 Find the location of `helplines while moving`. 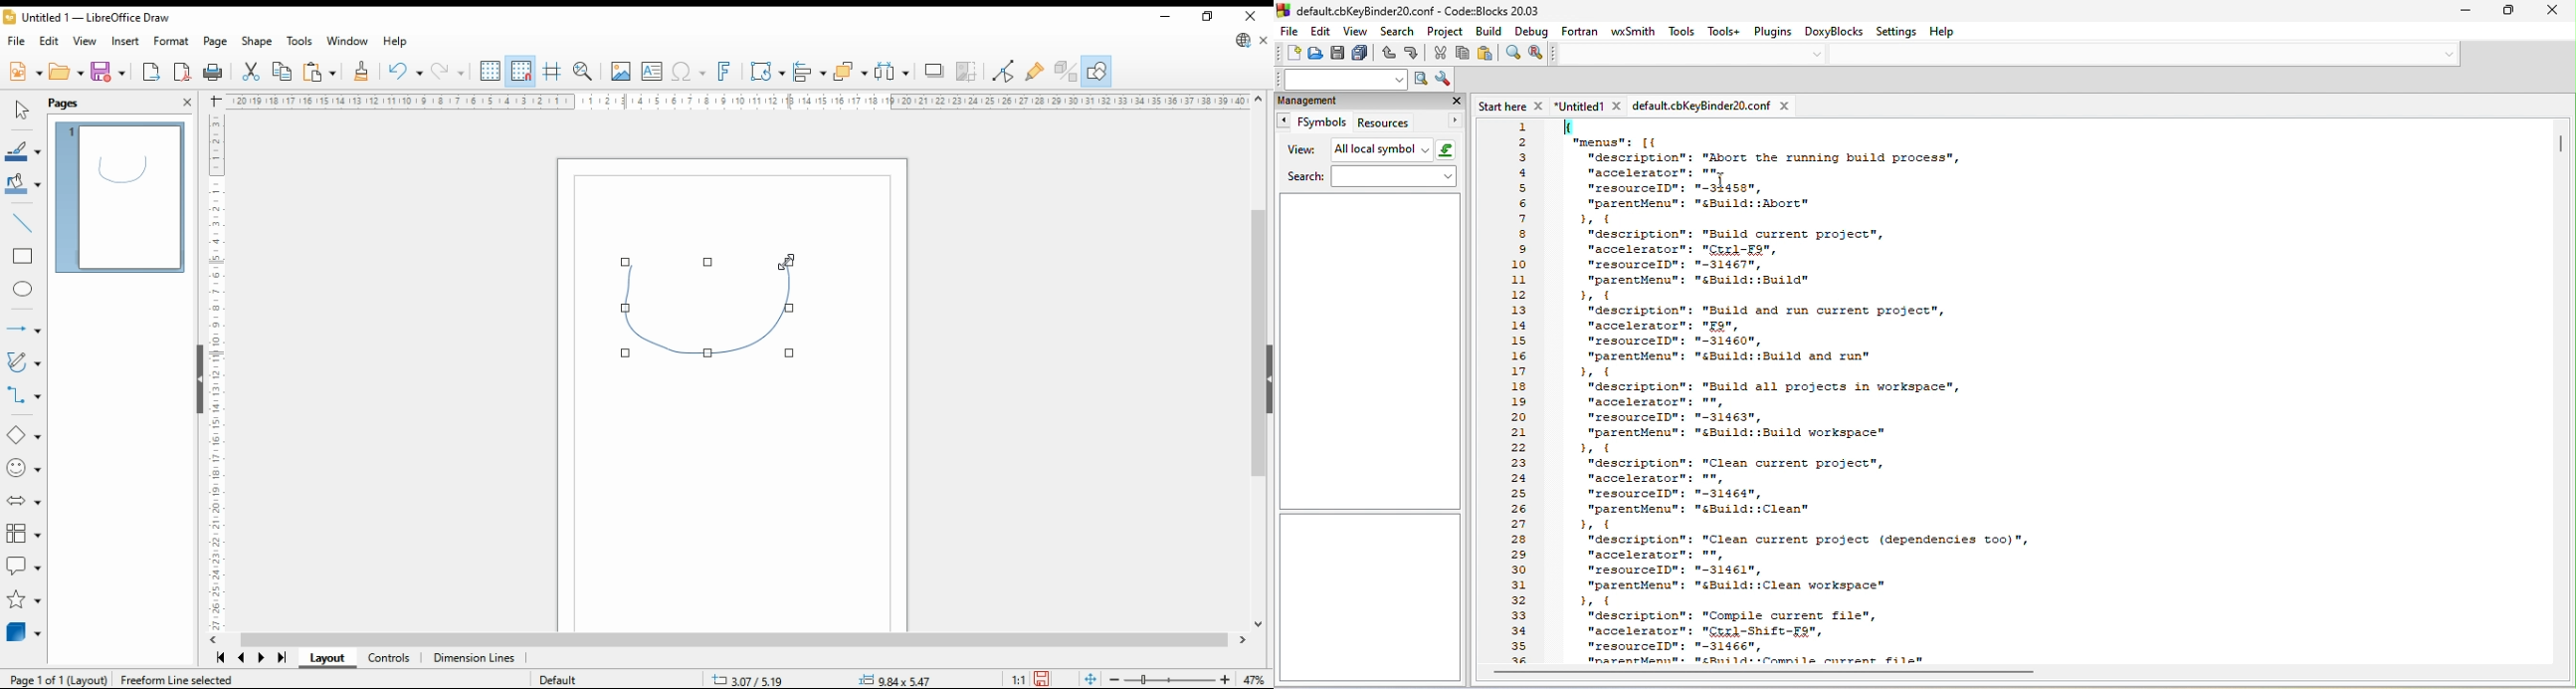

helplines while moving is located at coordinates (551, 72).